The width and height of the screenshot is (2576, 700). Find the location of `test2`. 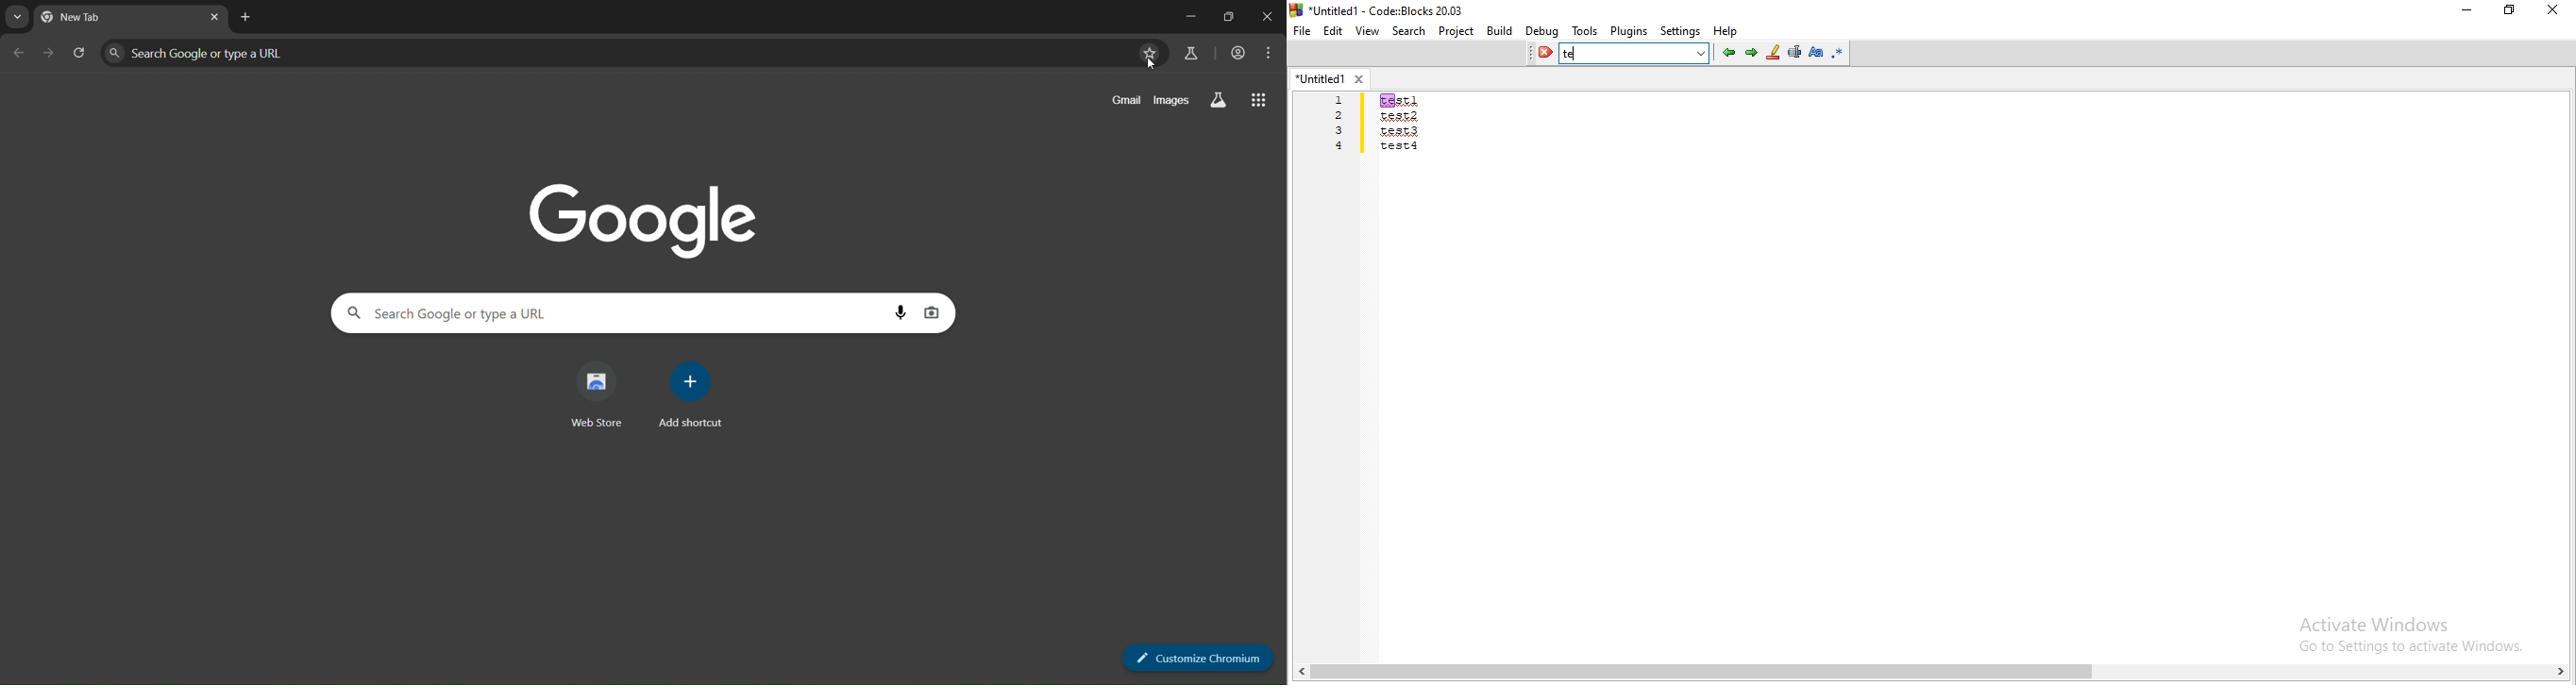

test2 is located at coordinates (1400, 116).